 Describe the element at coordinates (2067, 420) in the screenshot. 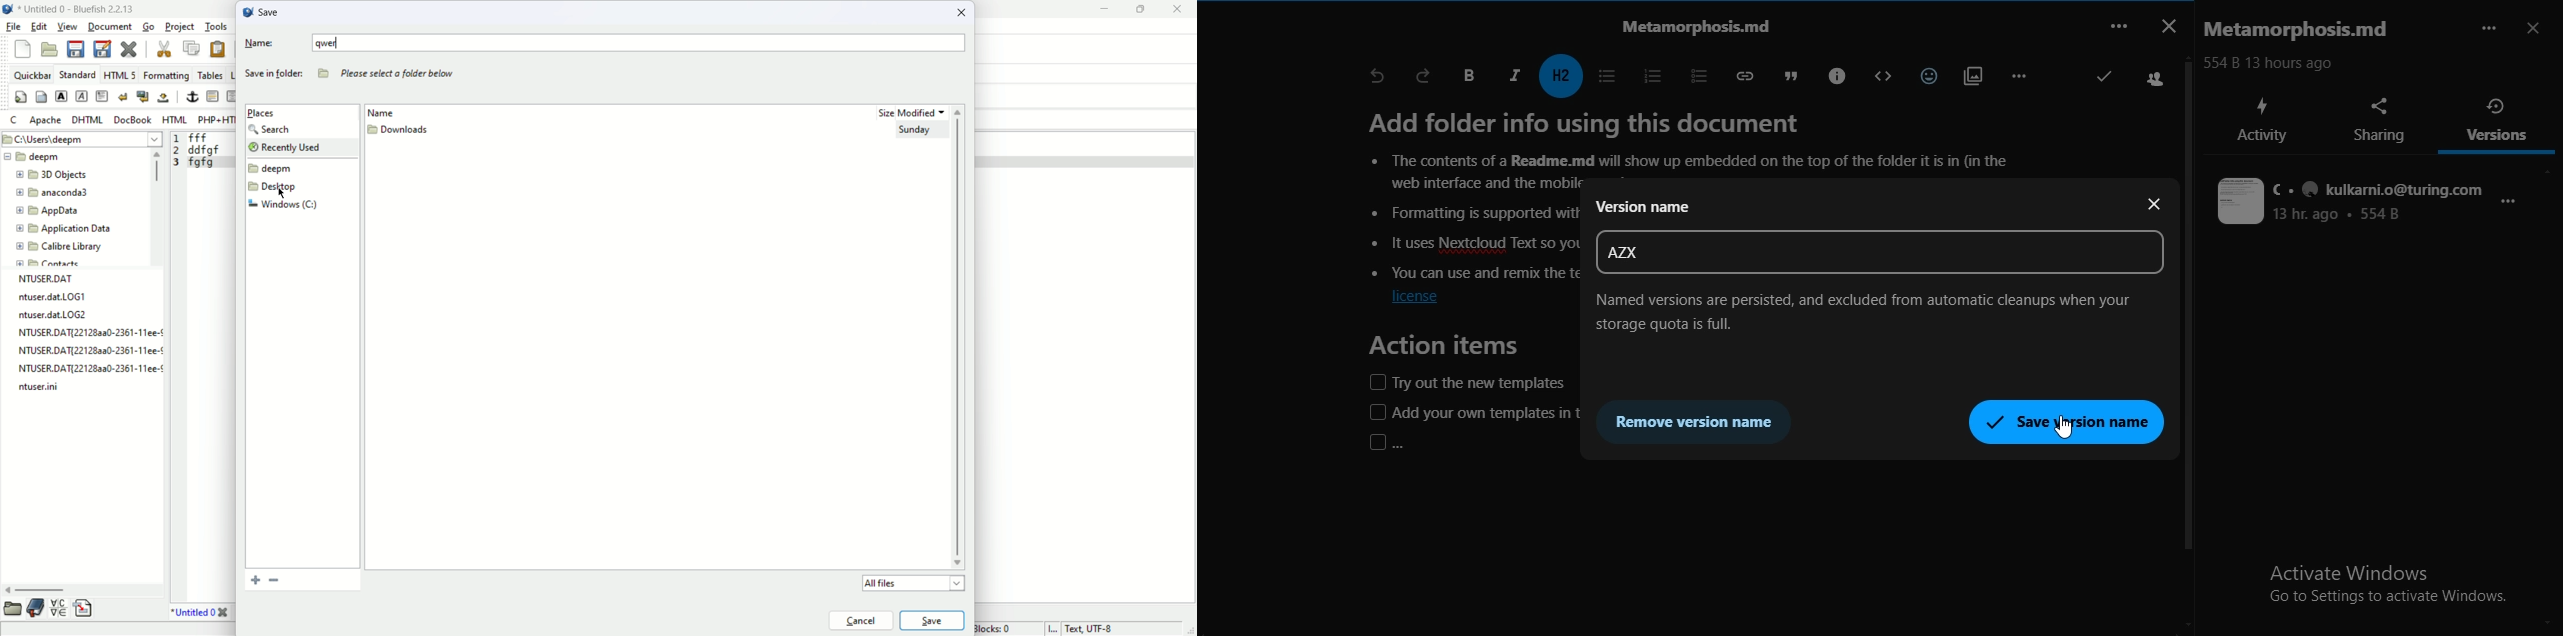

I see `save version name` at that location.